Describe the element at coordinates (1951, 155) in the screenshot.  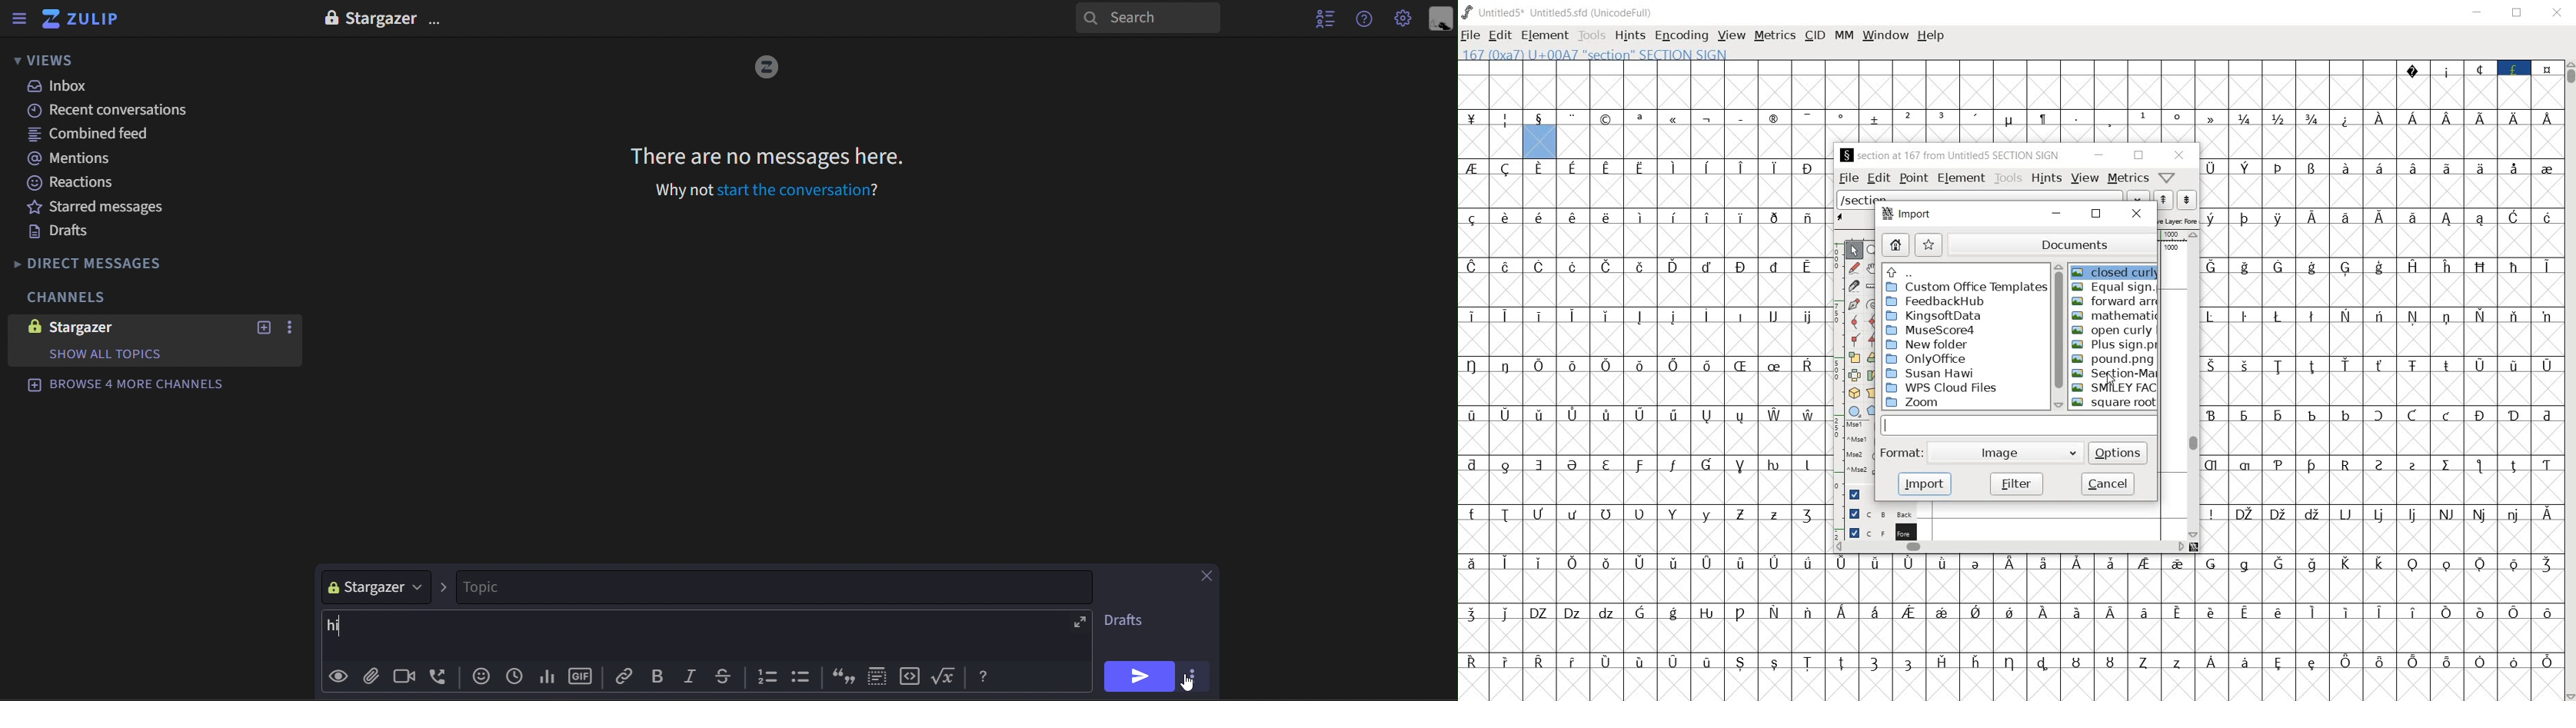
I see `§ SECTION AT 167 FROM UNTITLED5 SECTION SIGN` at that location.